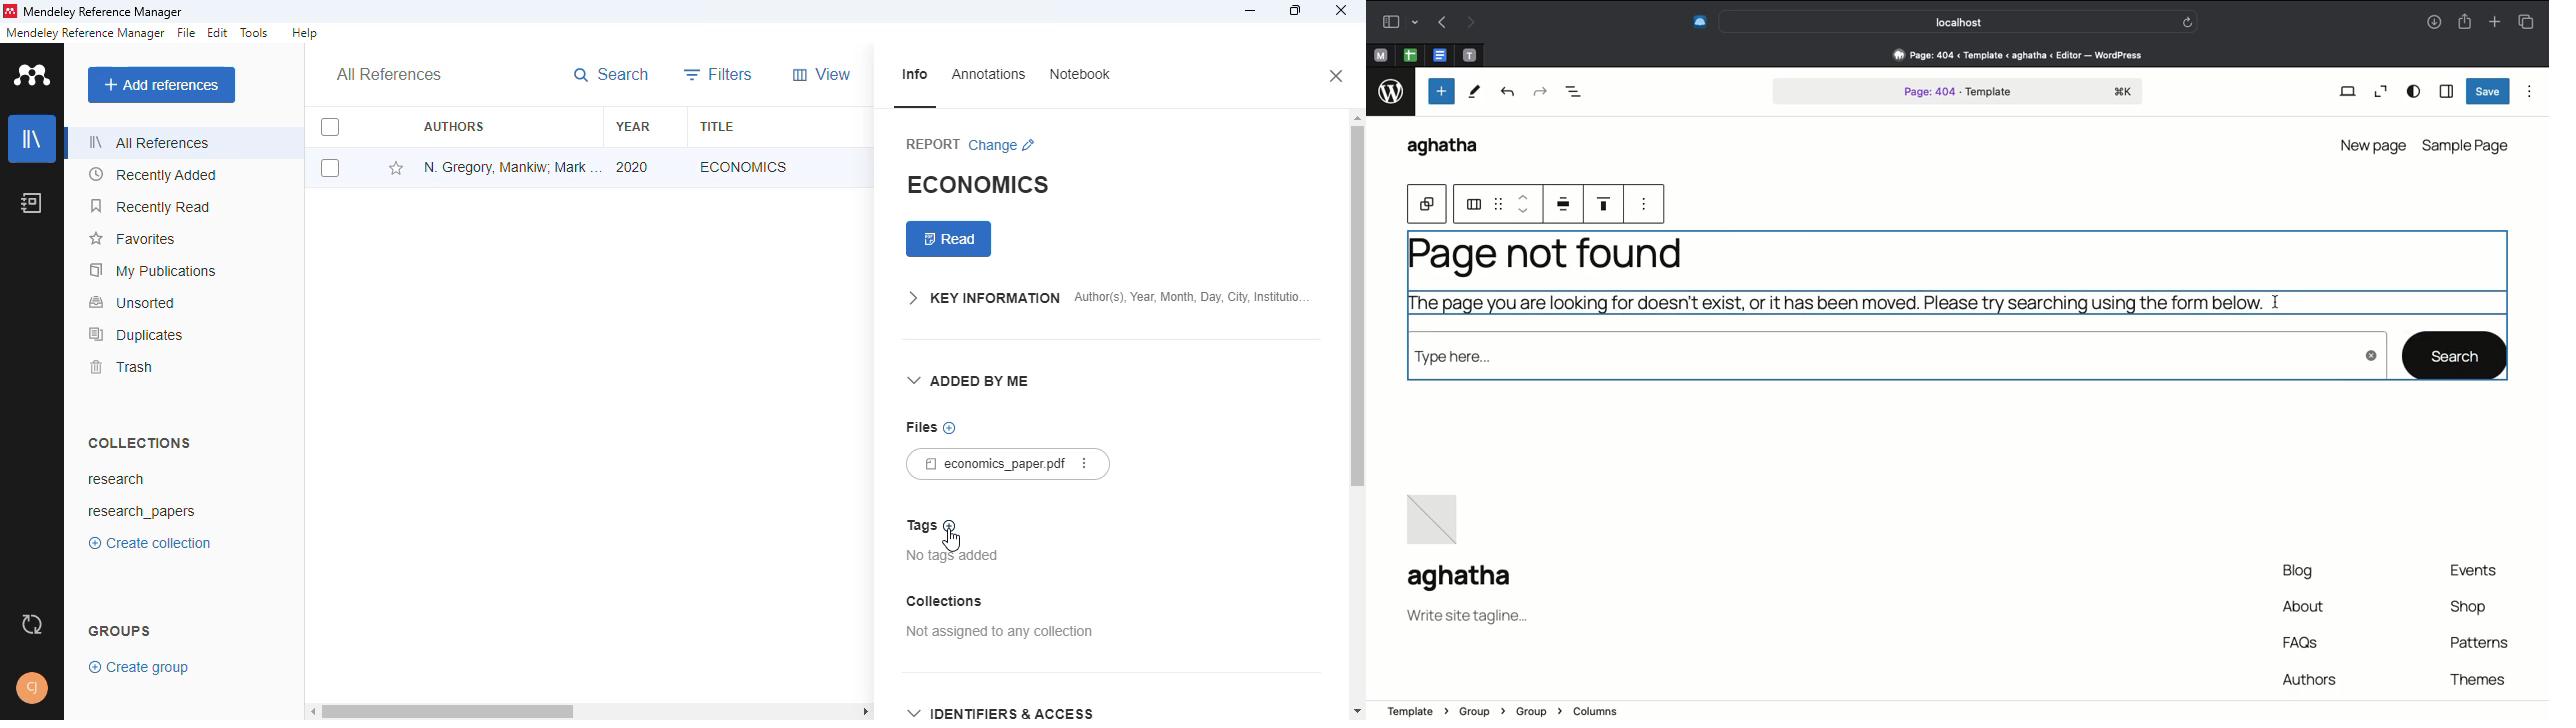 Image resolution: width=2576 pixels, height=728 pixels. I want to click on Tagline, so click(1467, 619).